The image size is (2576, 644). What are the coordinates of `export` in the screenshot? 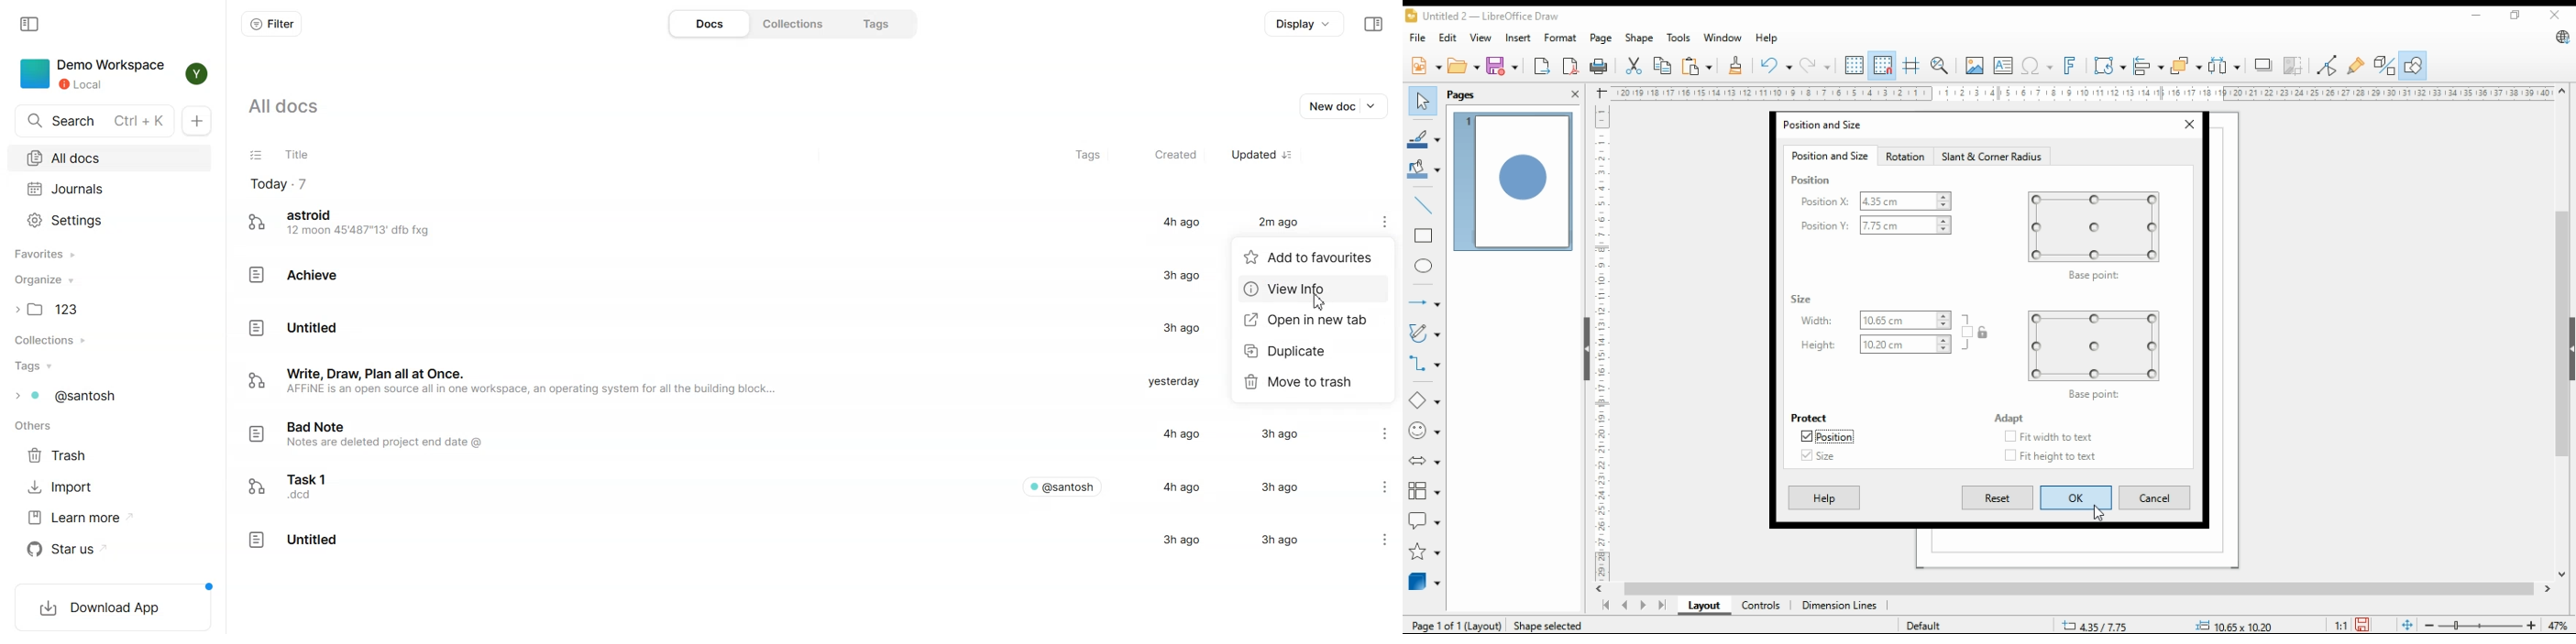 It's located at (1542, 66).